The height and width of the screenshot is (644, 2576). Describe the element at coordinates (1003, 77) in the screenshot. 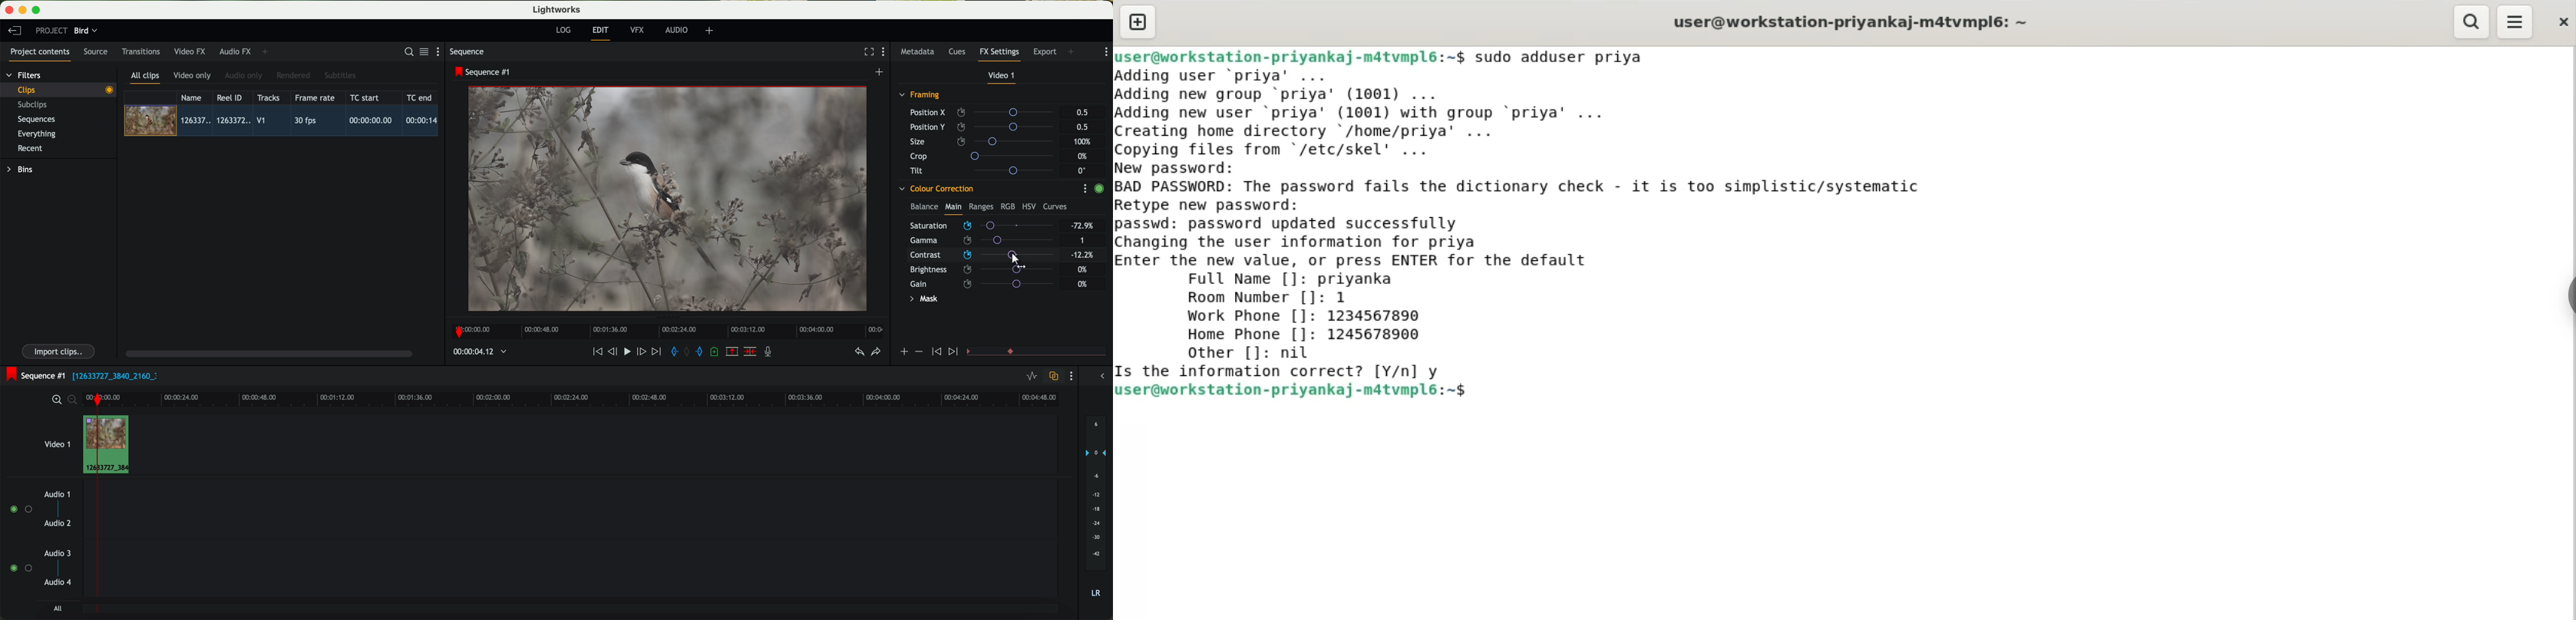

I see `video 1` at that location.